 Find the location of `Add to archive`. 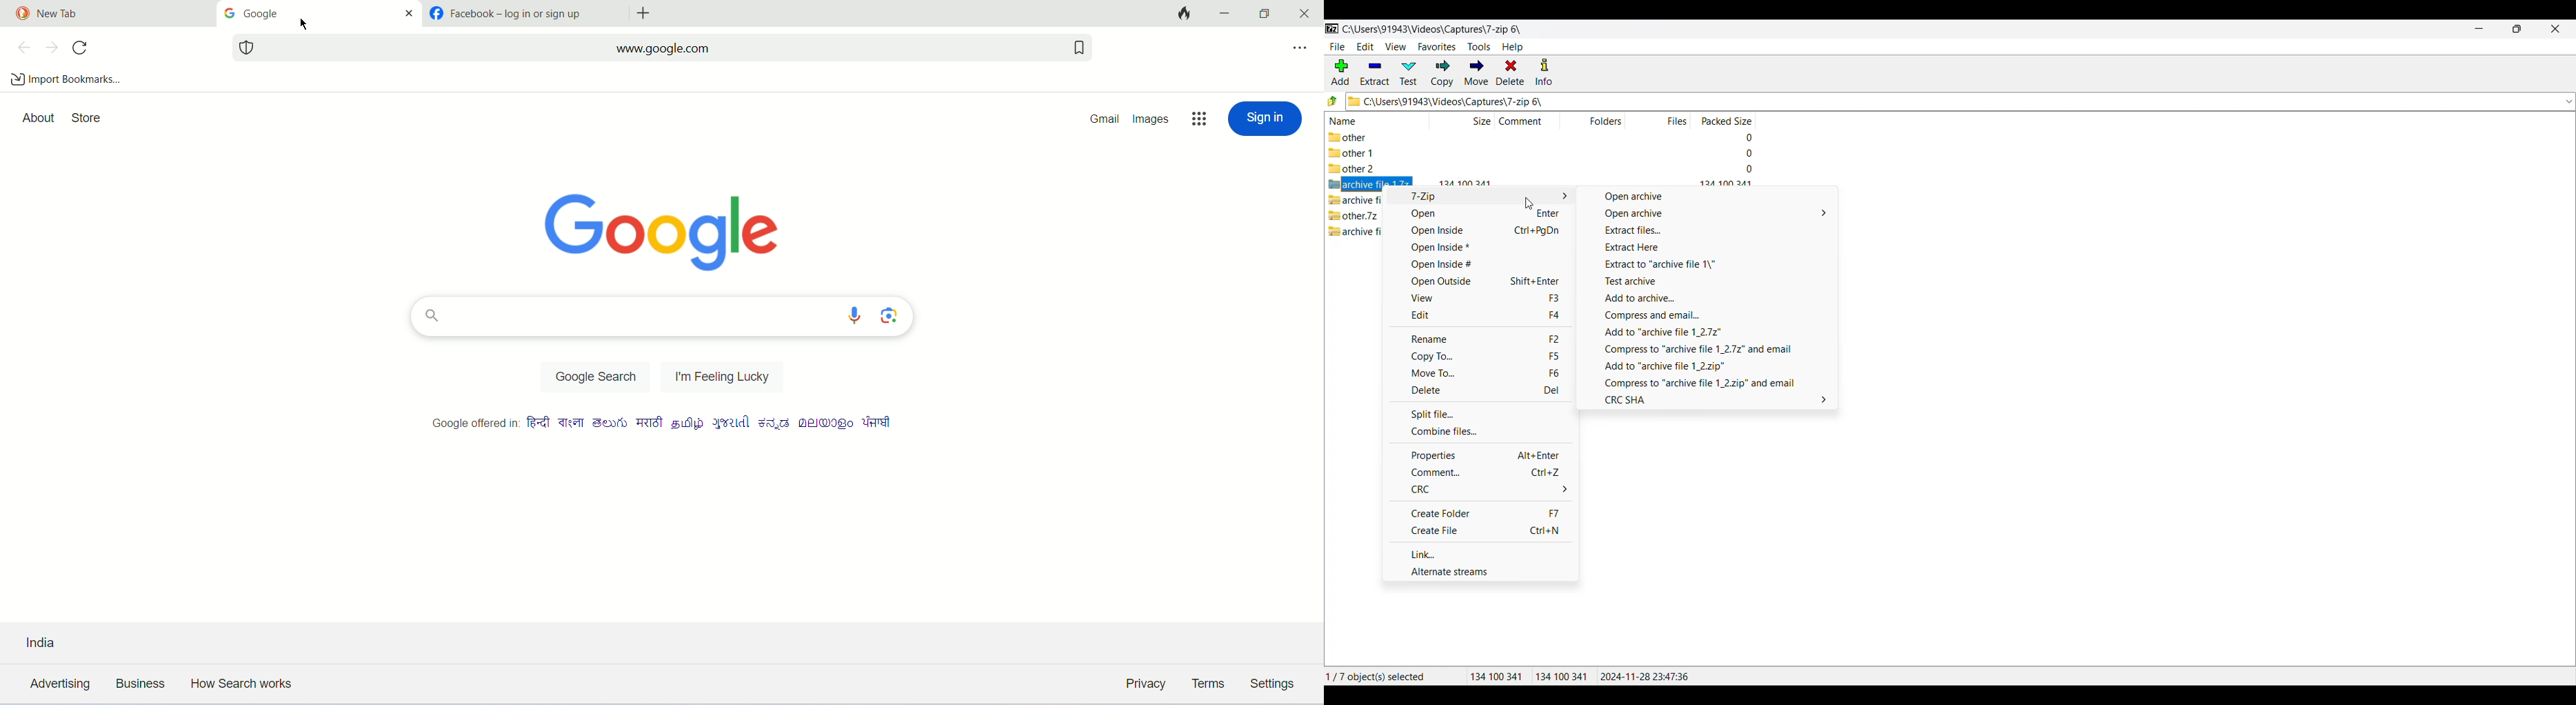

Add to archive is located at coordinates (1708, 298).